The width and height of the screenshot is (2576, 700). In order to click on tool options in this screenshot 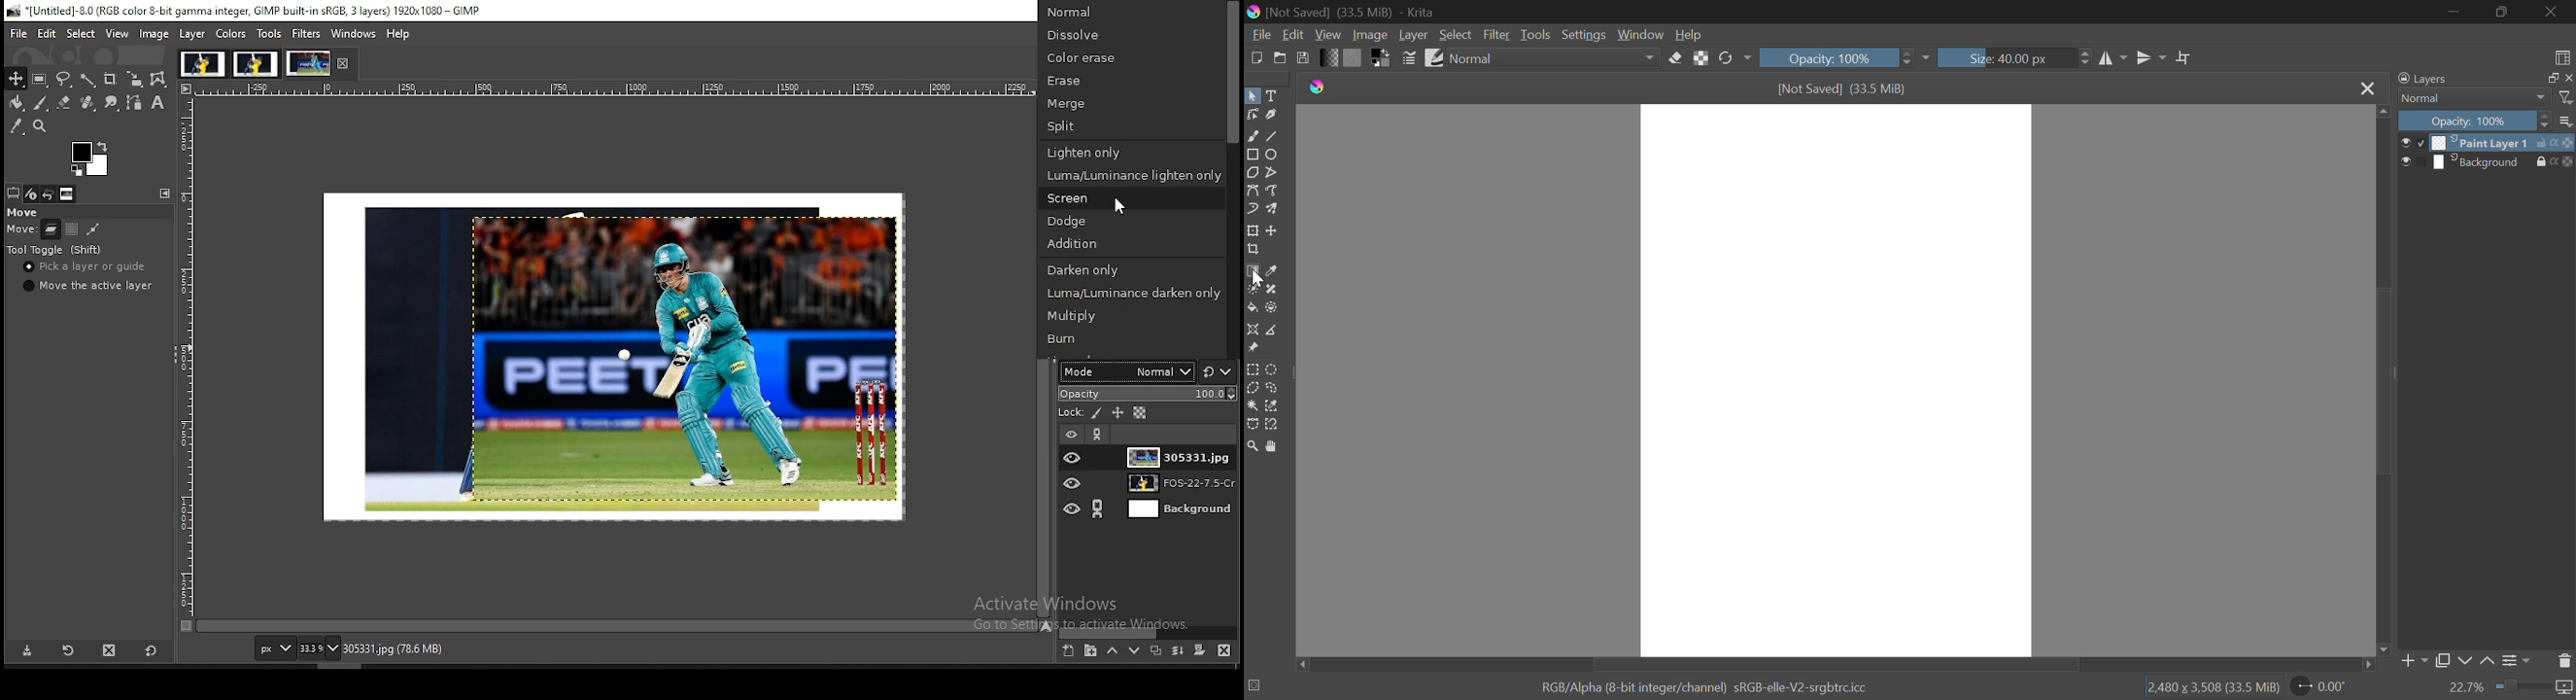, I will do `click(14, 192)`.